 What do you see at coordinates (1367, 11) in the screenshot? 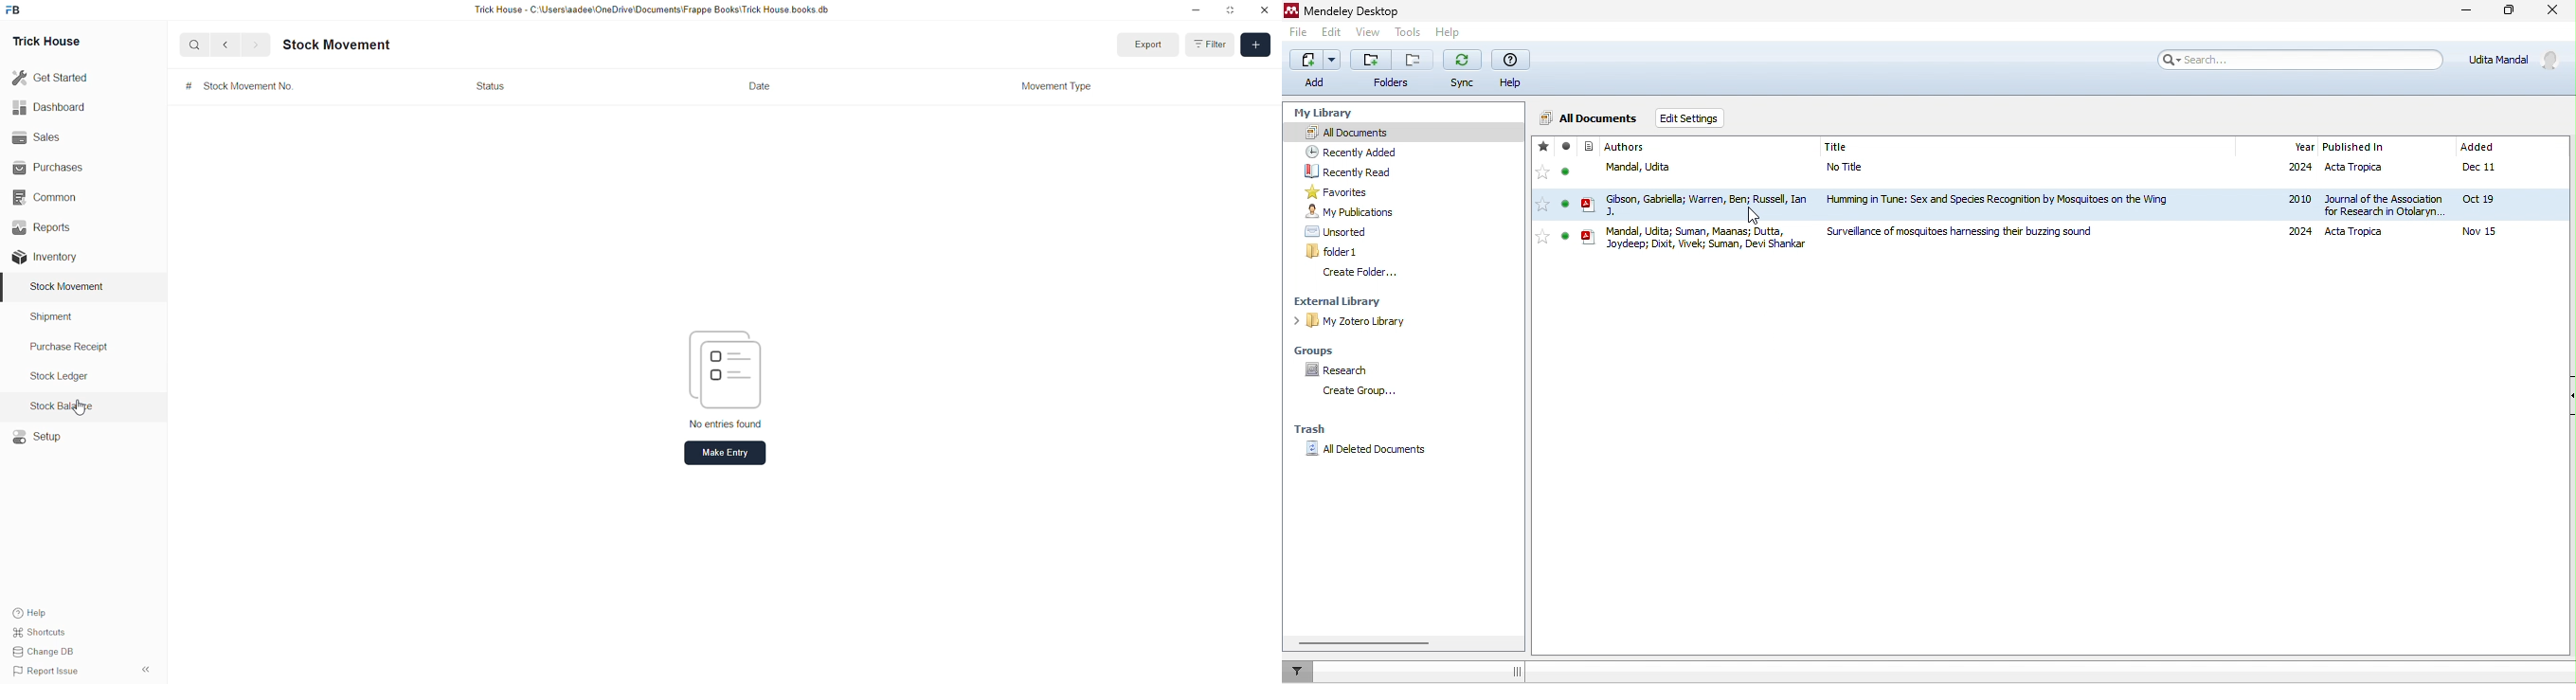
I see `mendeley desktop` at bounding box center [1367, 11].